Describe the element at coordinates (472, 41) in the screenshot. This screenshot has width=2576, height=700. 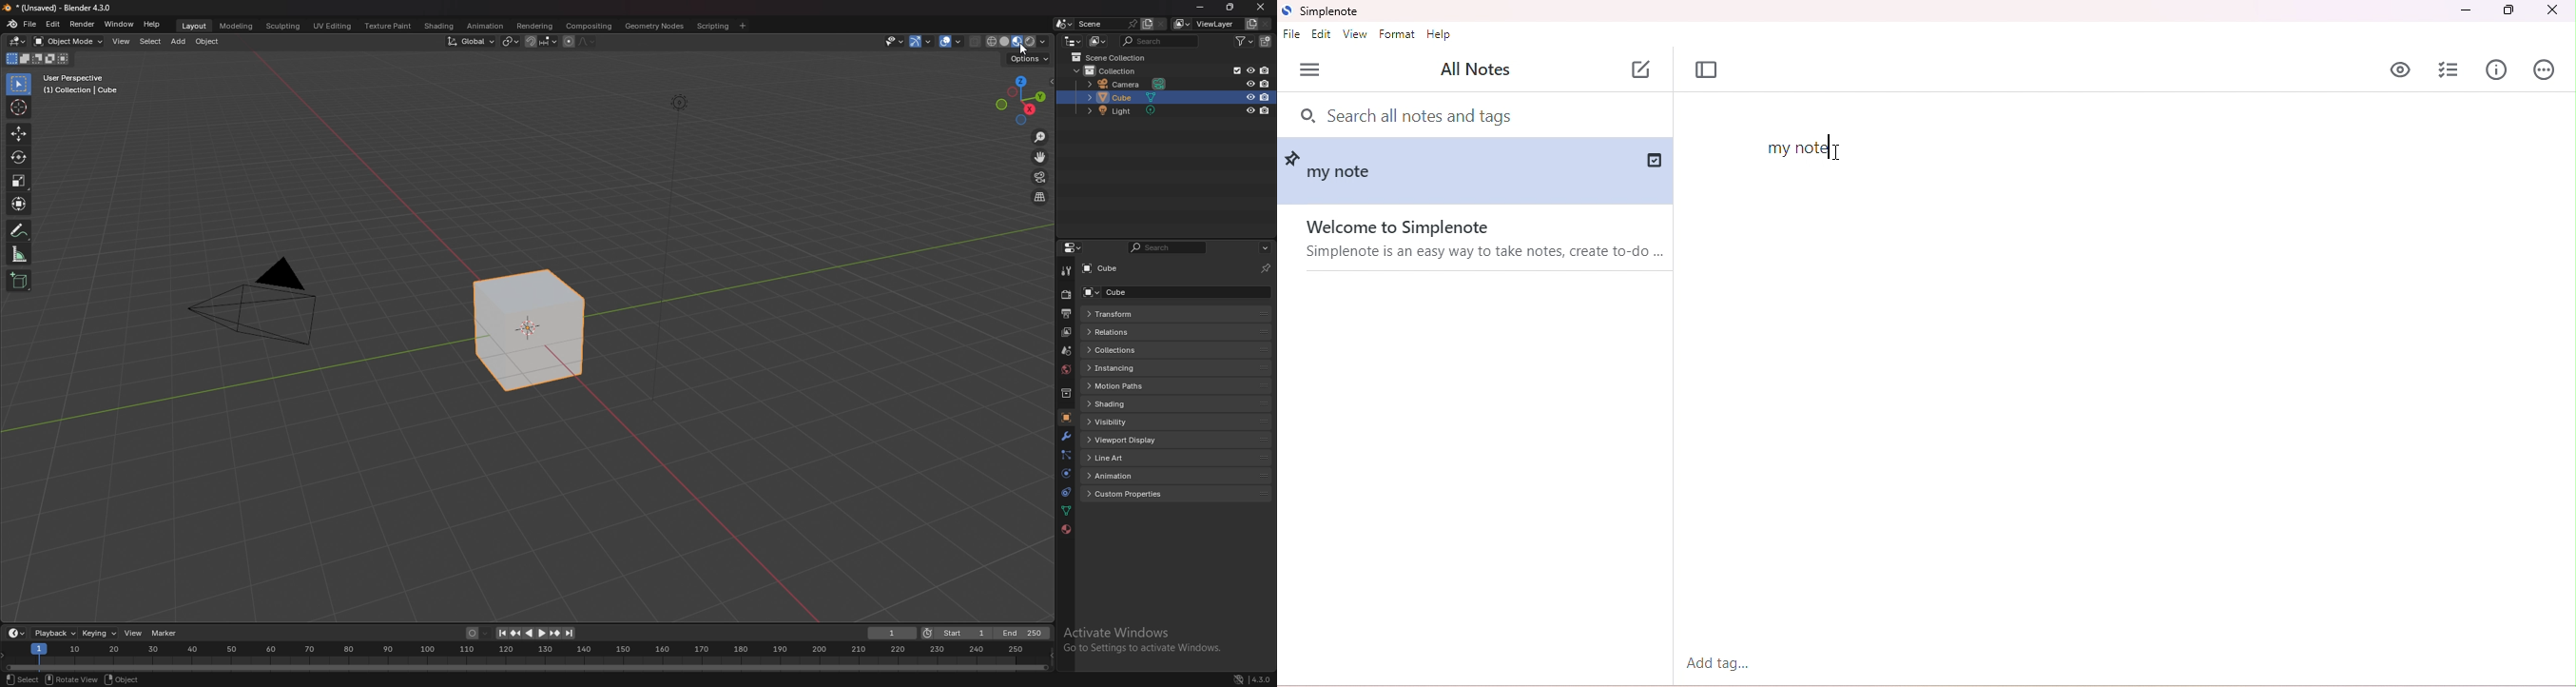
I see `transform orientation` at that location.